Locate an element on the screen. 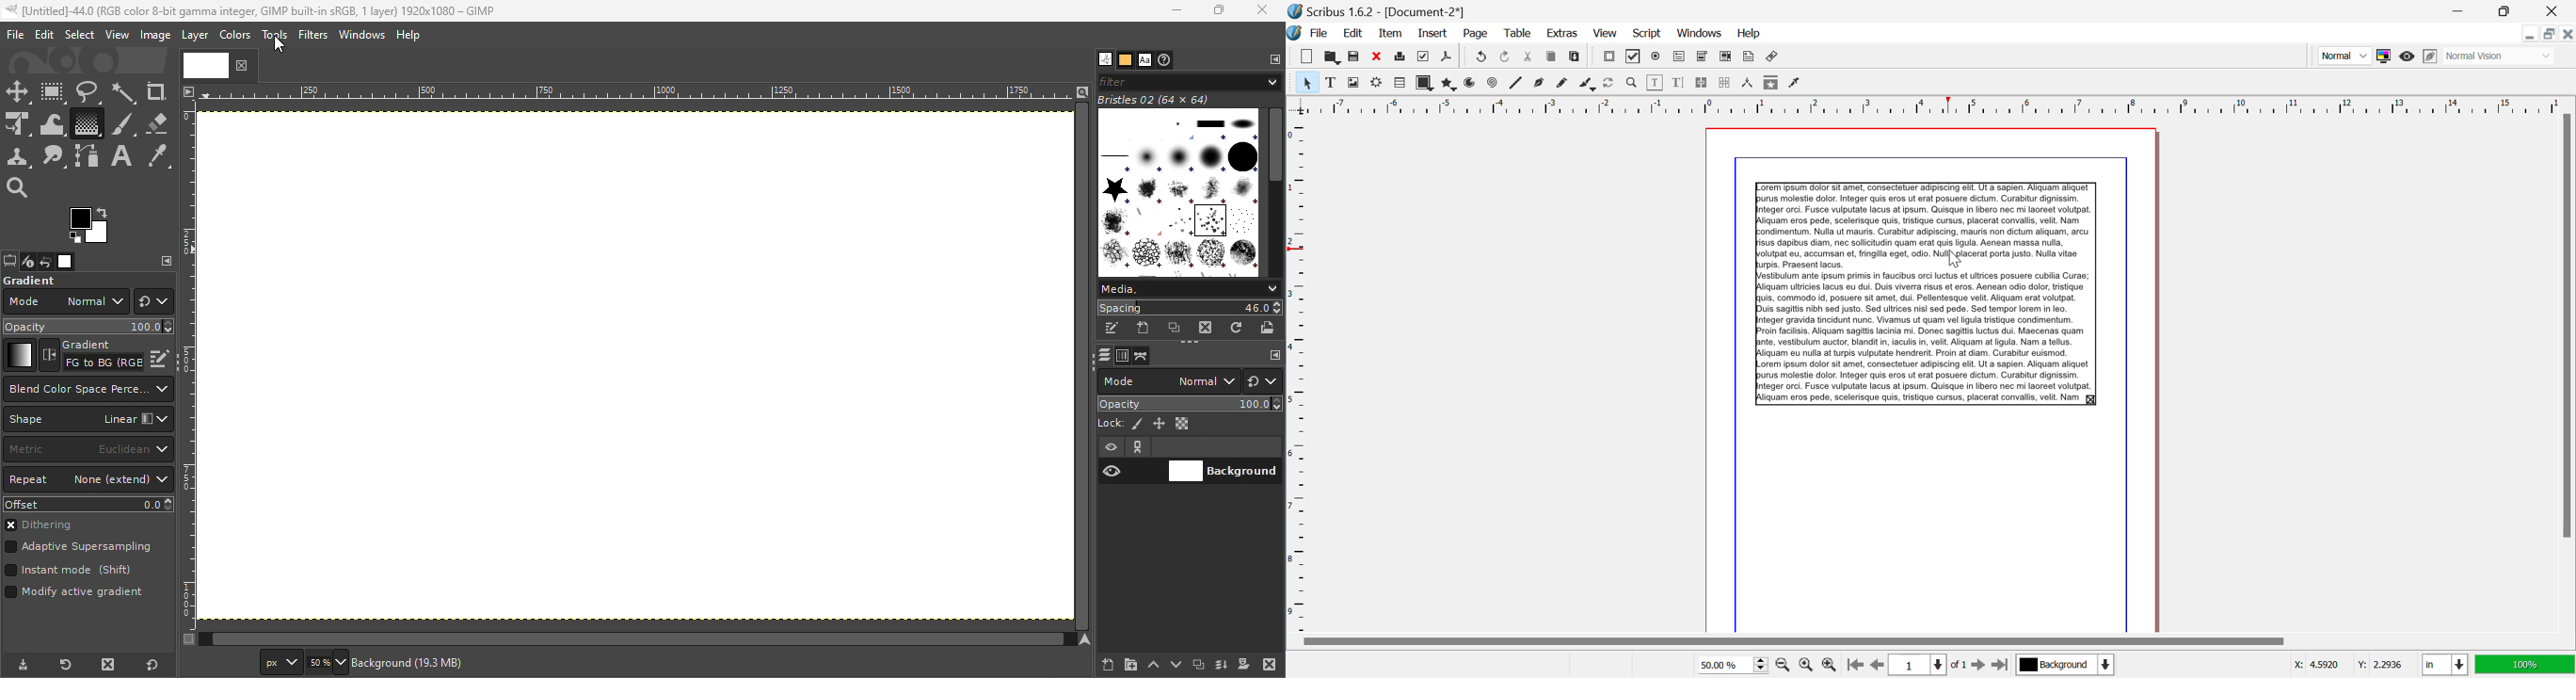 The width and height of the screenshot is (2576, 700). Minimize is located at coordinates (2551, 34).